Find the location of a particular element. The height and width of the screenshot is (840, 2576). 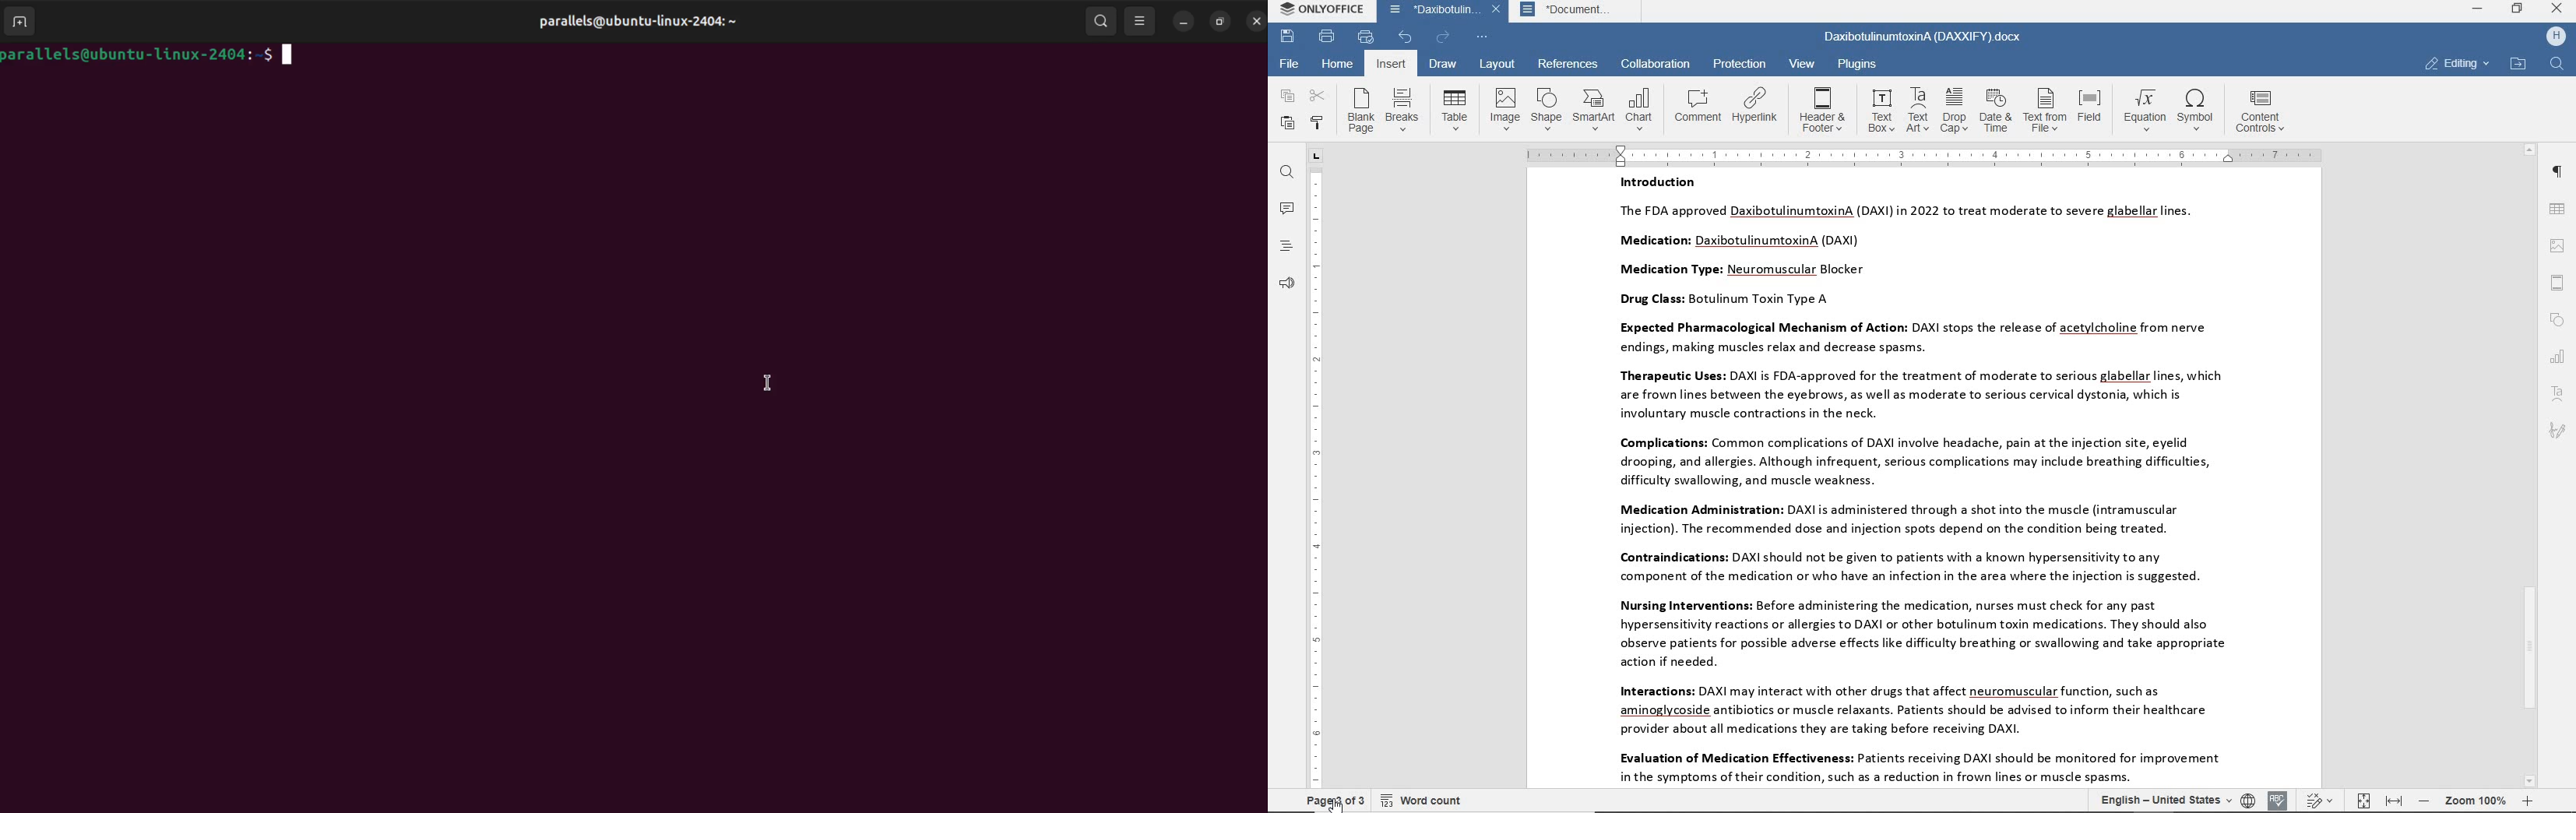

zoom in is located at coordinates (2526, 801).